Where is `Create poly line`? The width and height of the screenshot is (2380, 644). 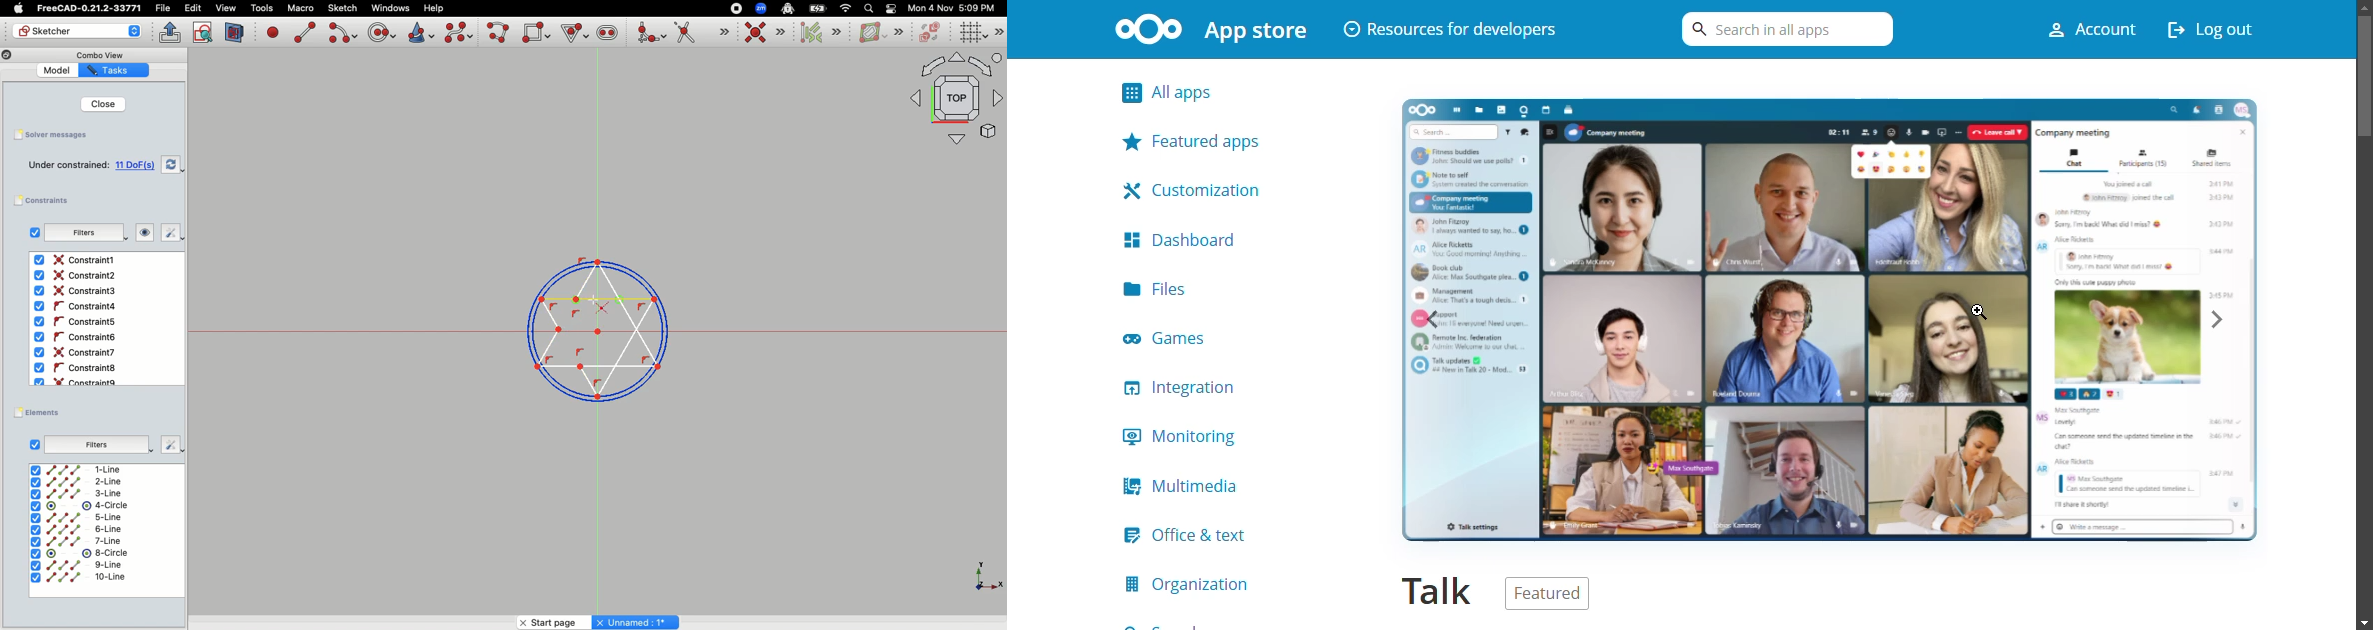
Create poly line is located at coordinates (499, 34).